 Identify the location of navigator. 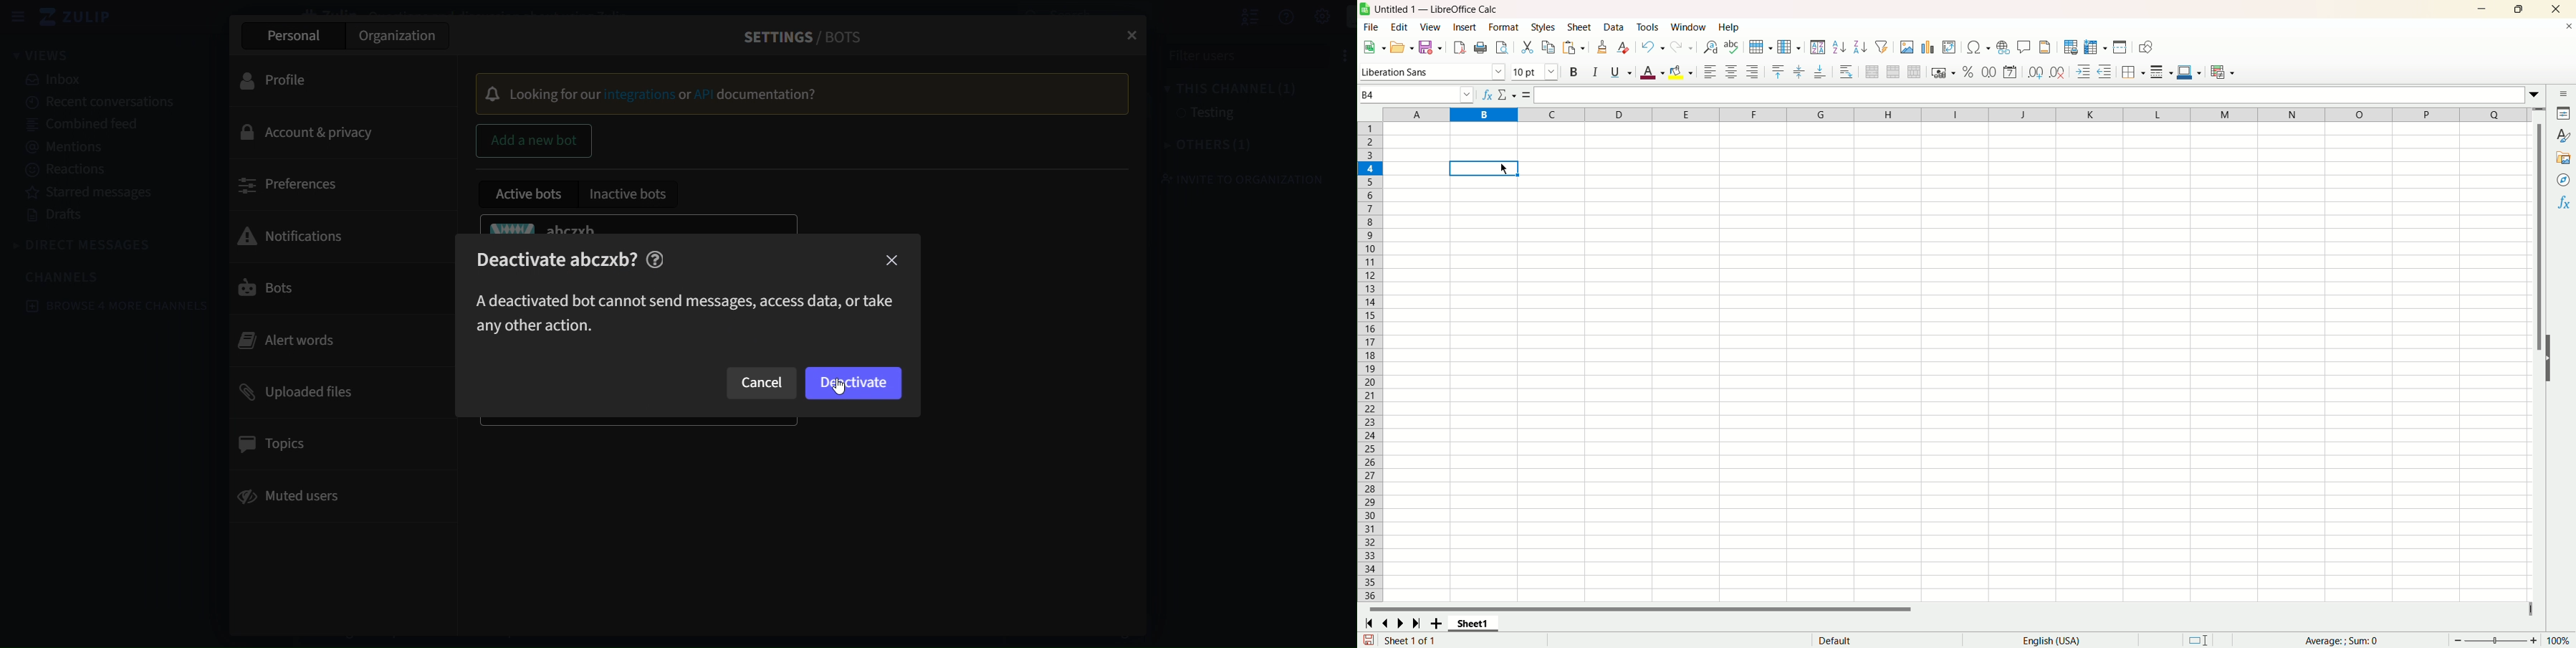
(2564, 180).